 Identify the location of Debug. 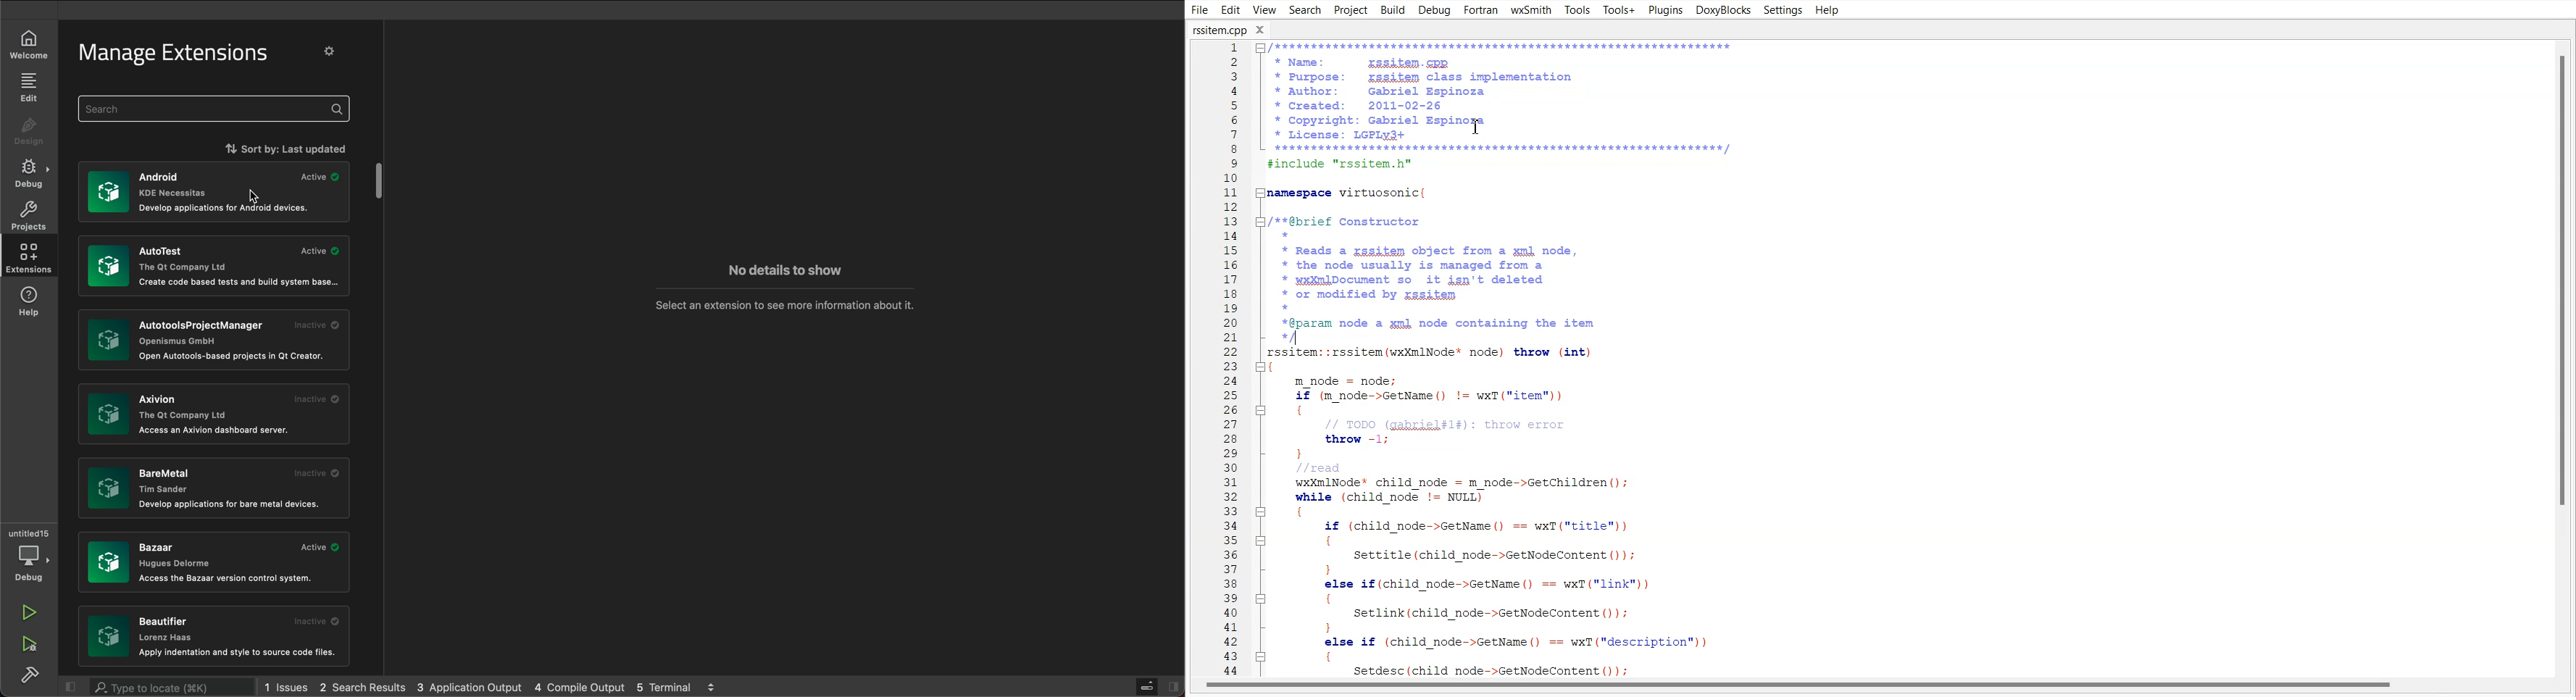
(1435, 10).